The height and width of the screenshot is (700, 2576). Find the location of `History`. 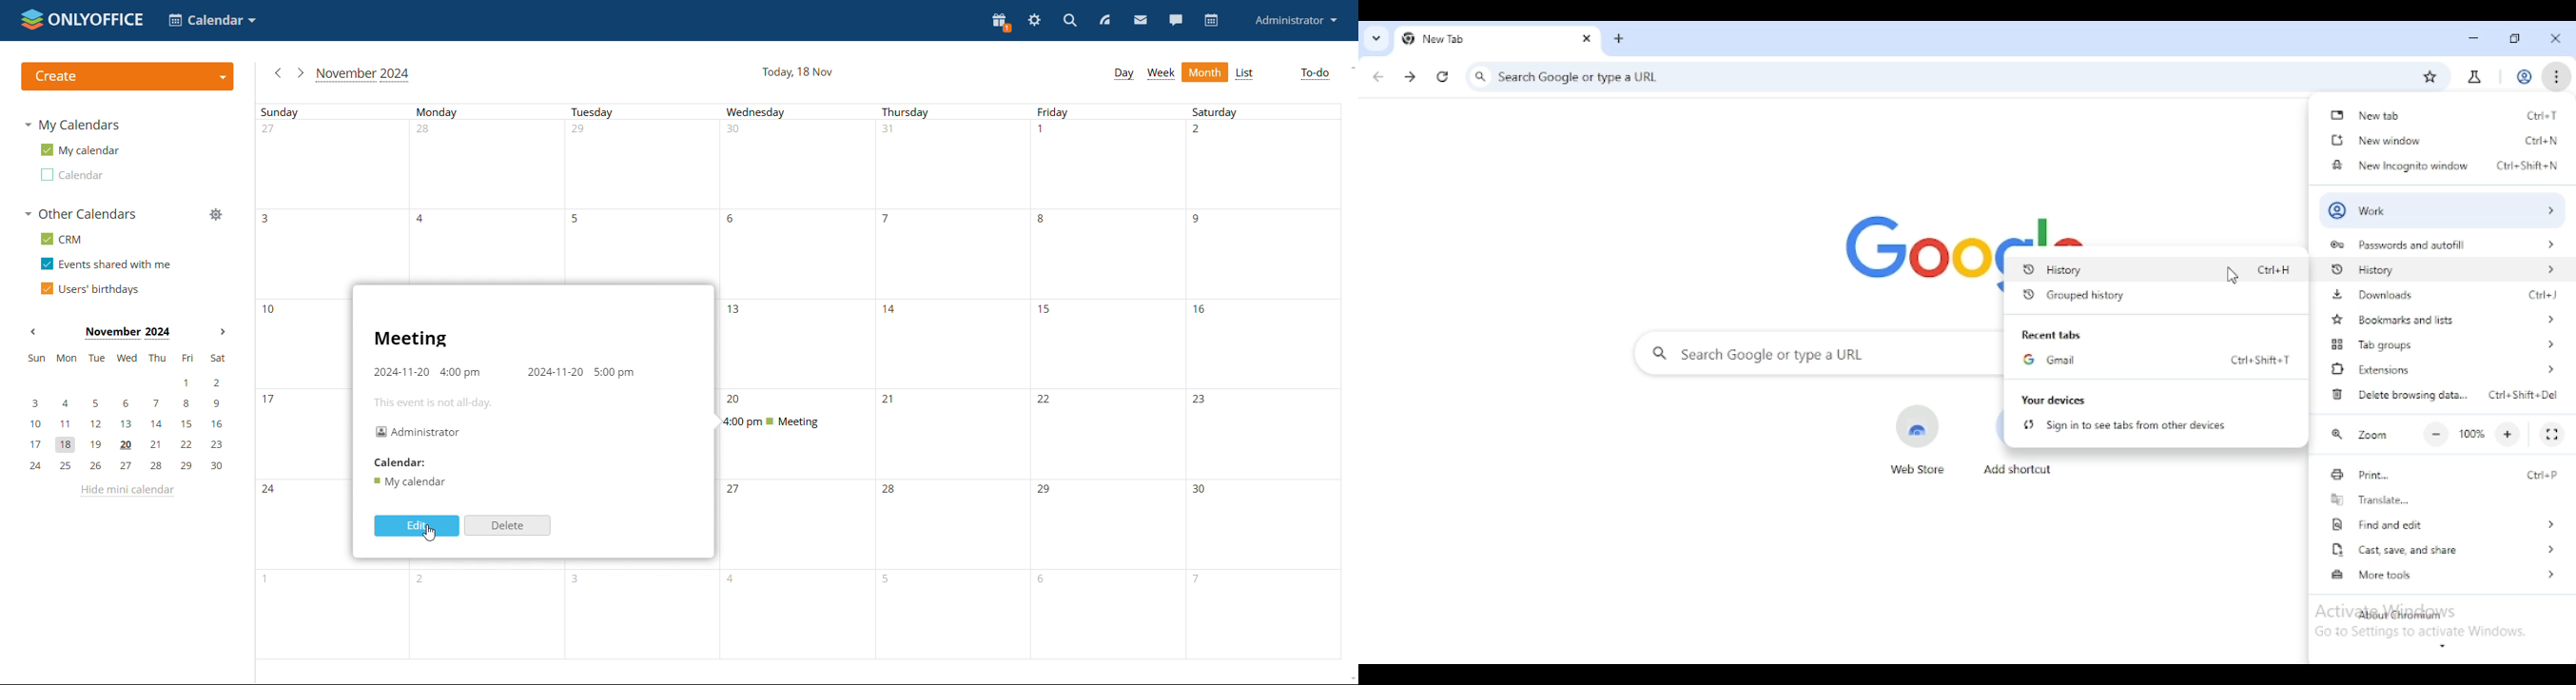

History is located at coordinates (2131, 270).